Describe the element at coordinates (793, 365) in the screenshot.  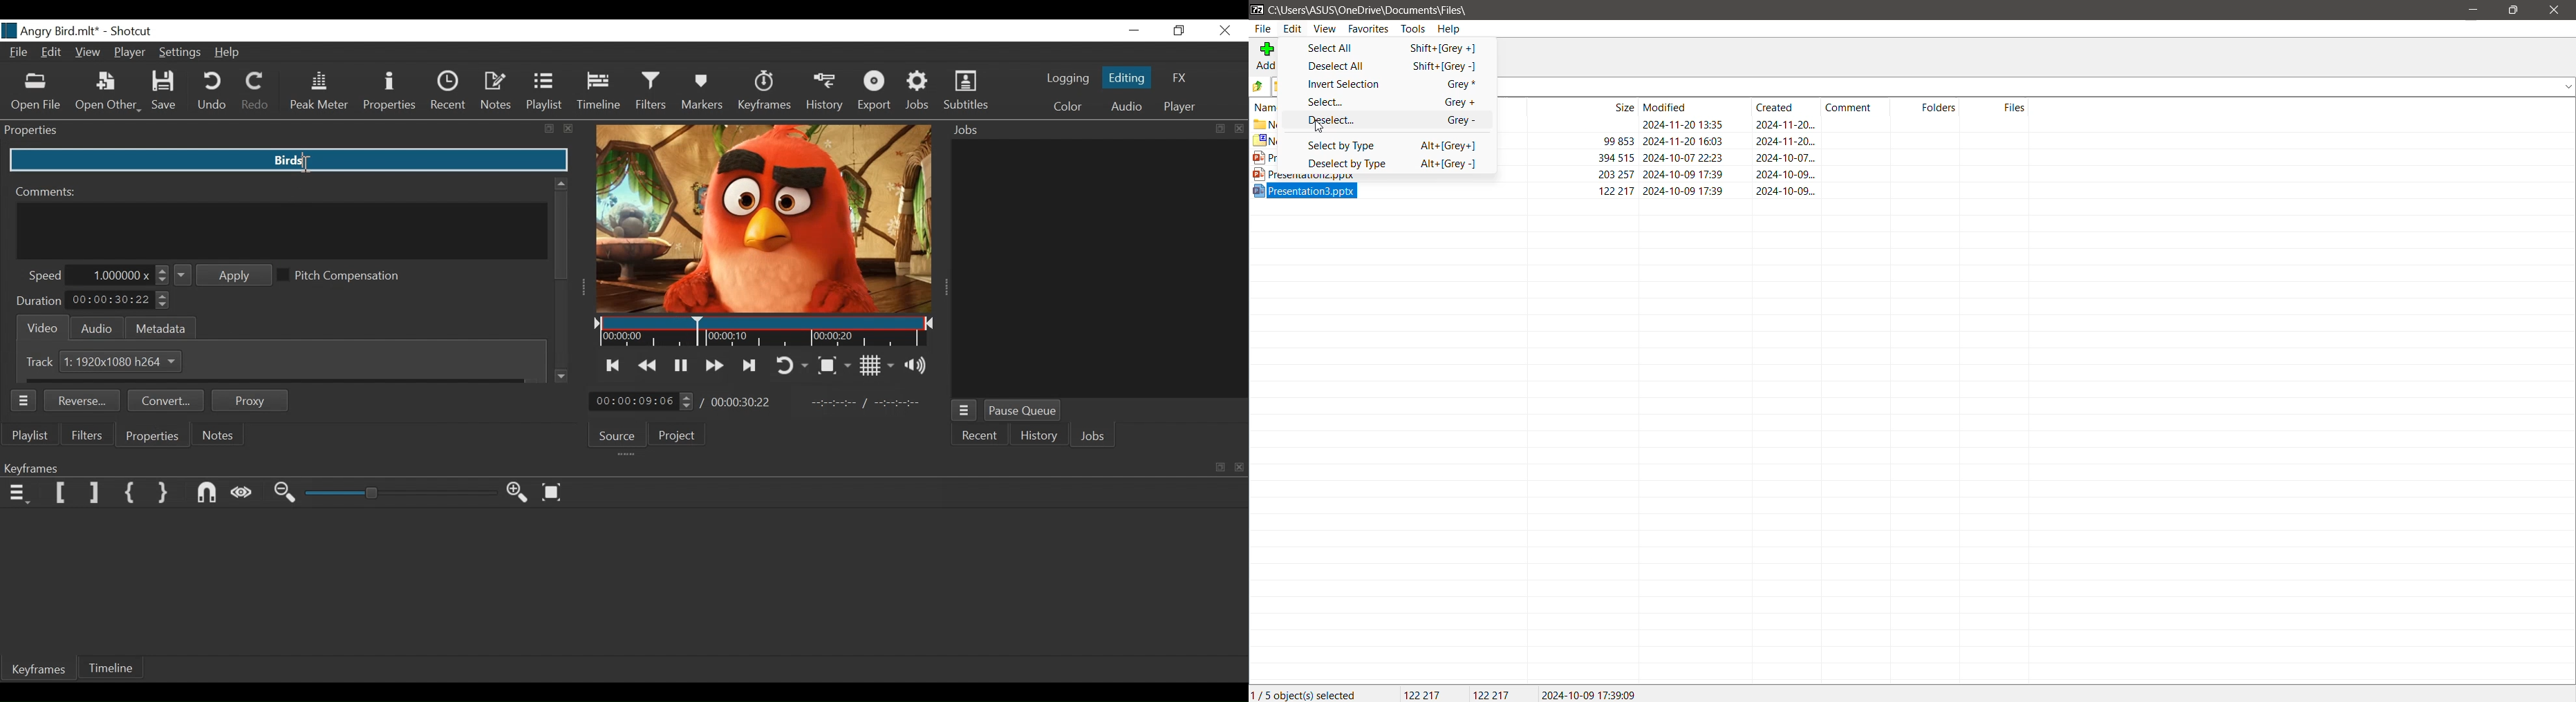
I see `Toggle player looping` at that location.